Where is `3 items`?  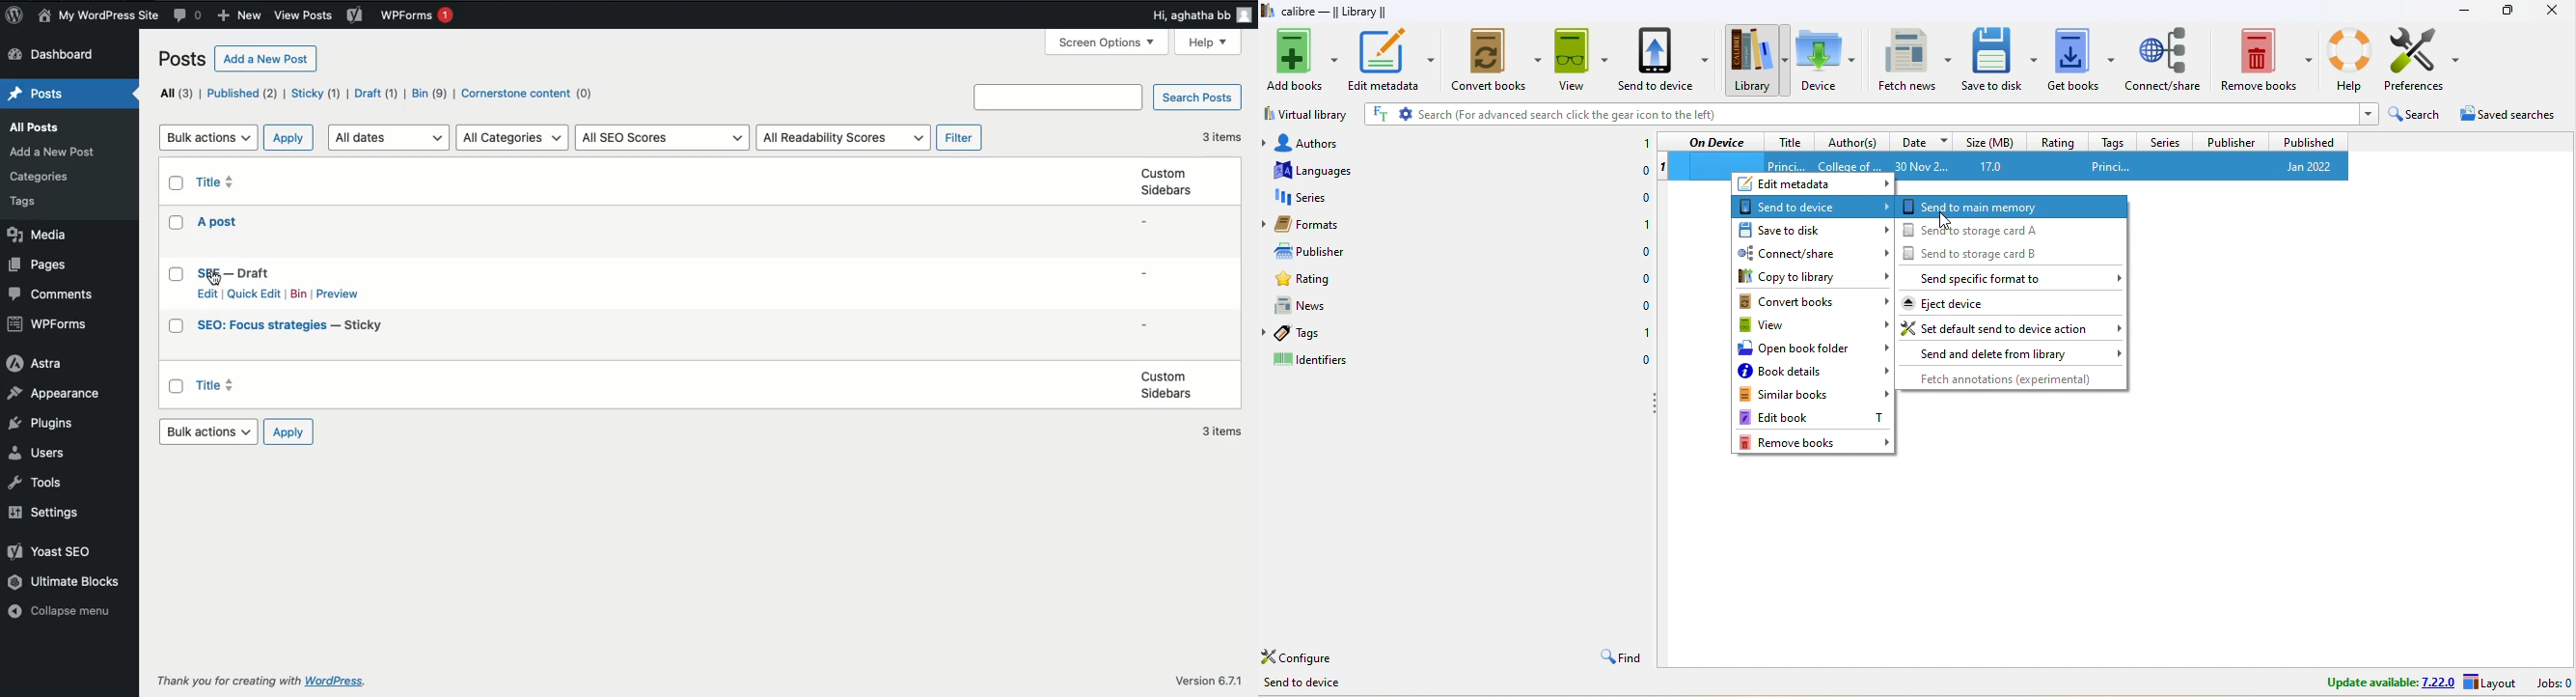
3 items is located at coordinates (1223, 139).